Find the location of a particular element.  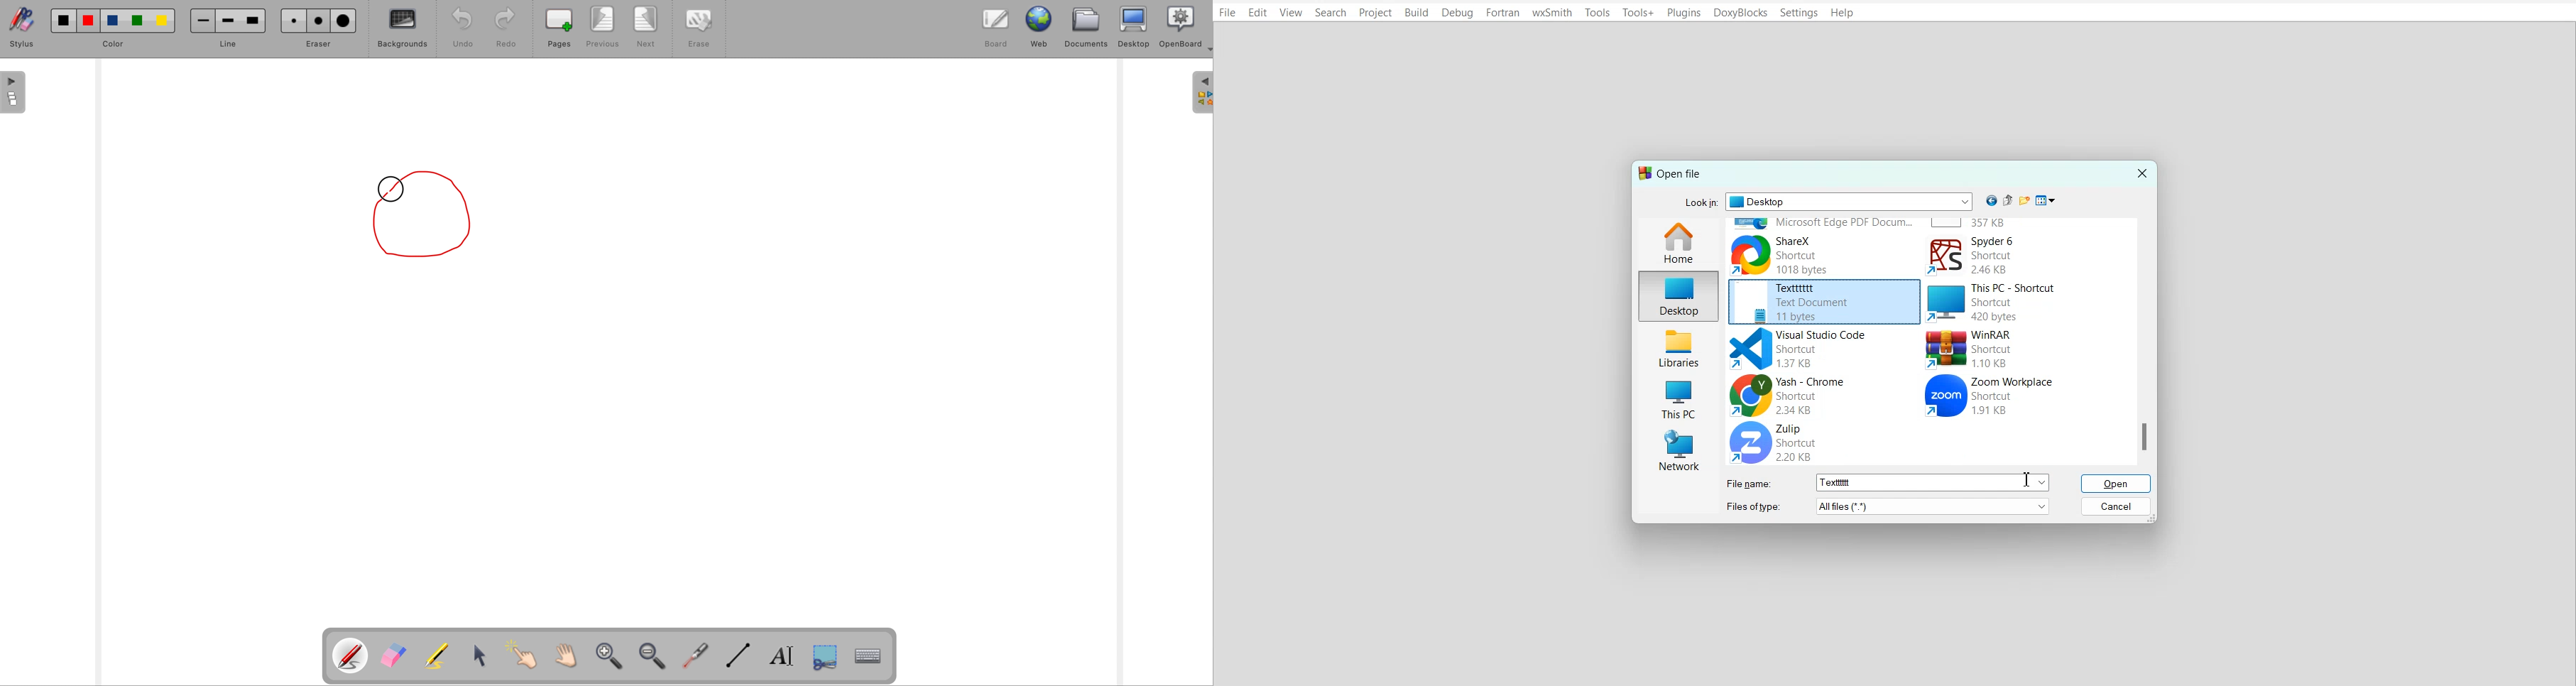

pen is located at coordinates (351, 656).